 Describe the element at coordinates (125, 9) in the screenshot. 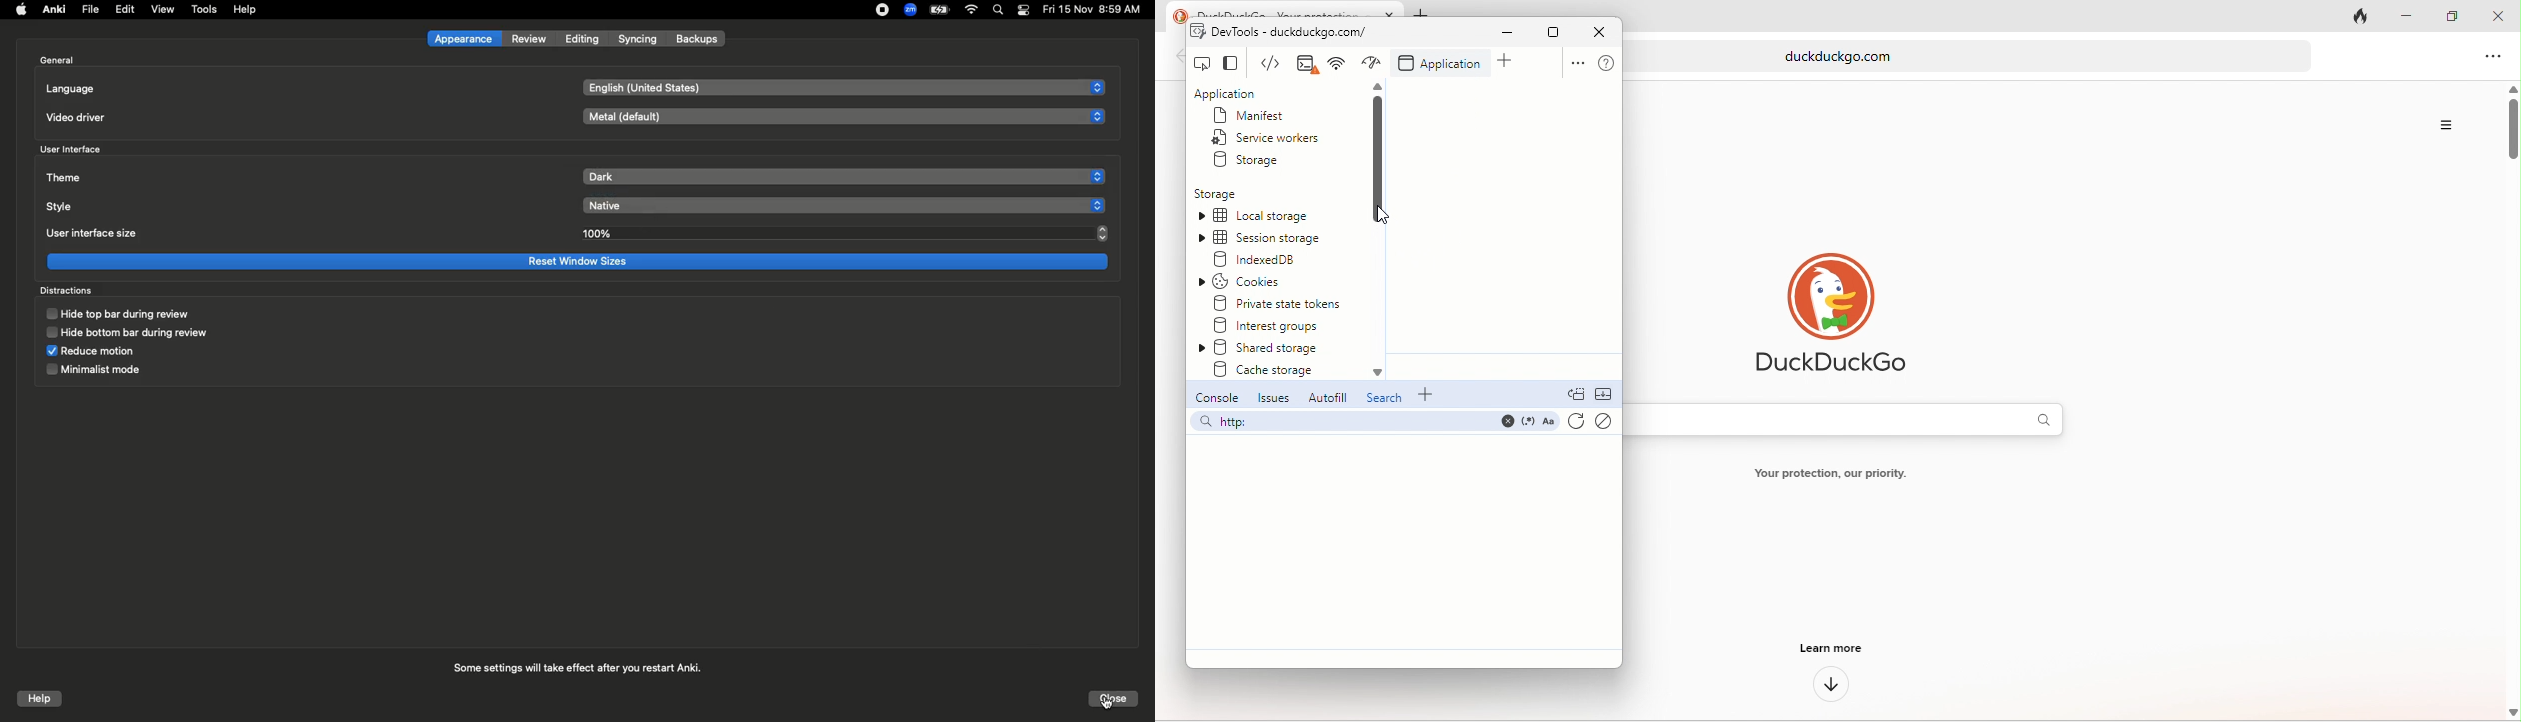

I see `Edit` at that location.